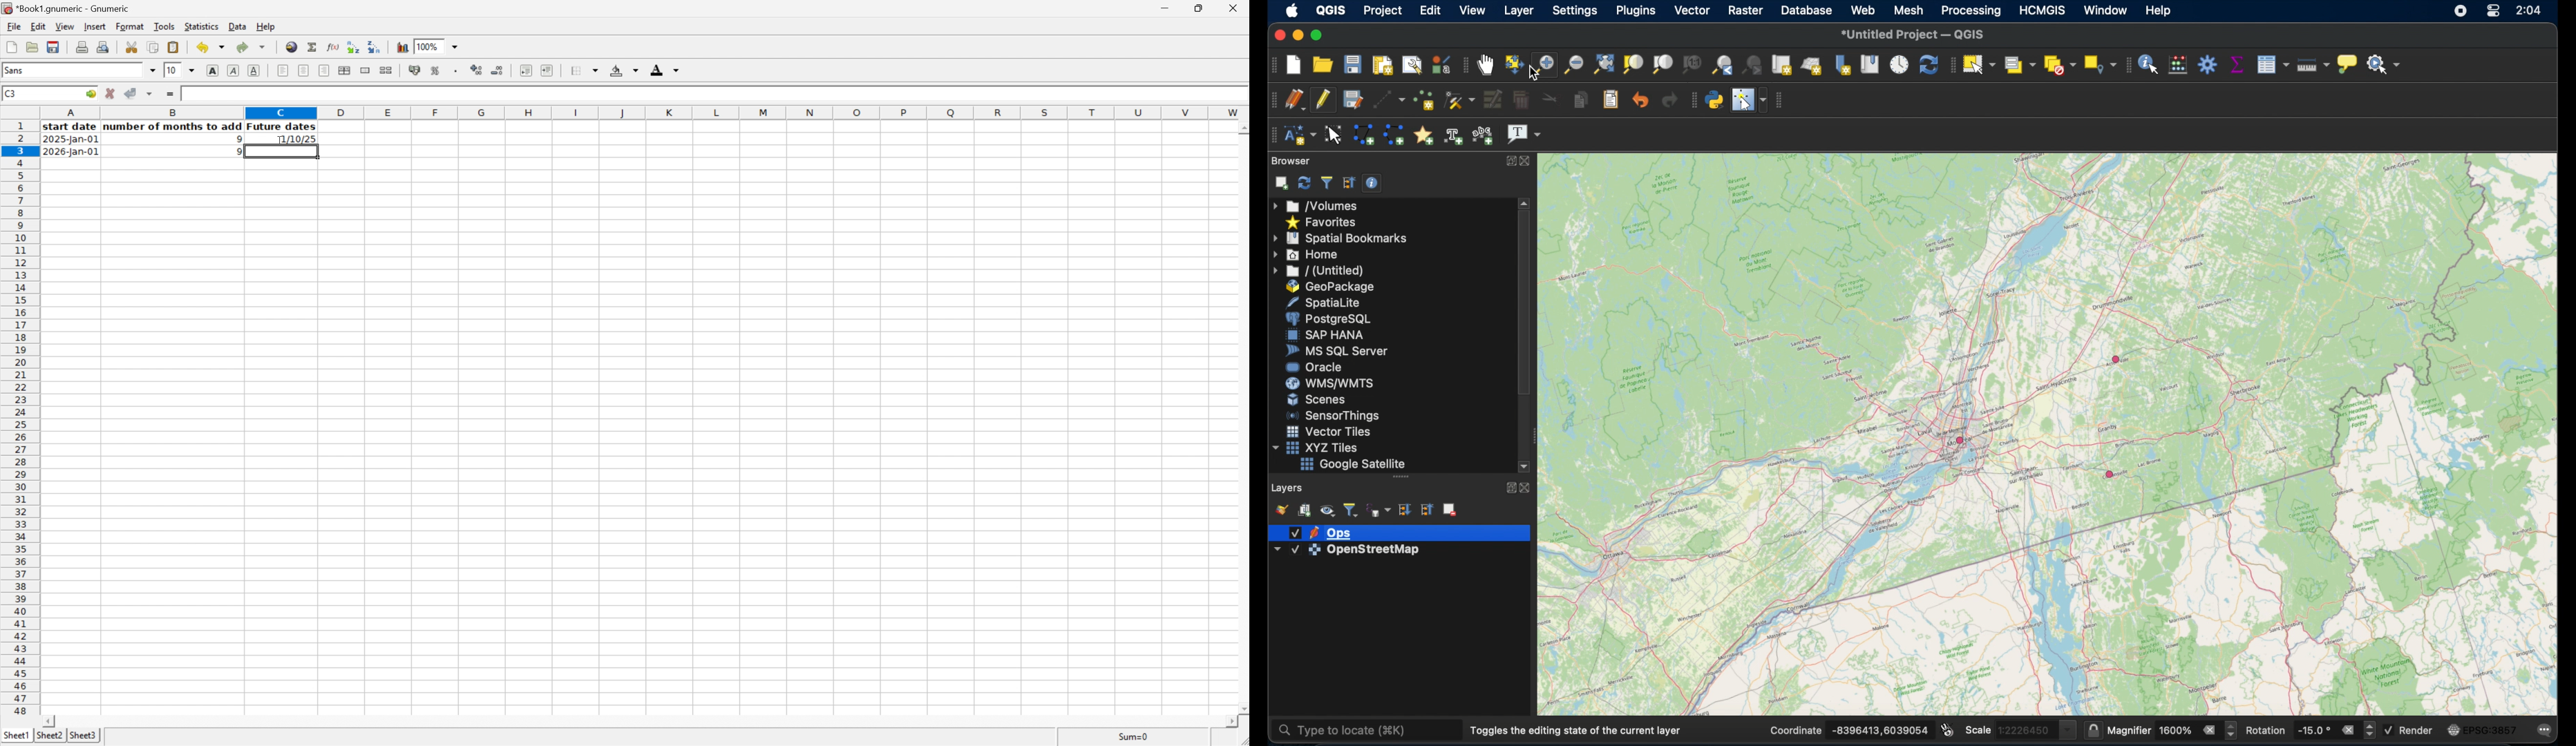 This screenshot has width=2576, height=756. What do you see at coordinates (1325, 318) in the screenshot?
I see `postgresql` at bounding box center [1325, 318].